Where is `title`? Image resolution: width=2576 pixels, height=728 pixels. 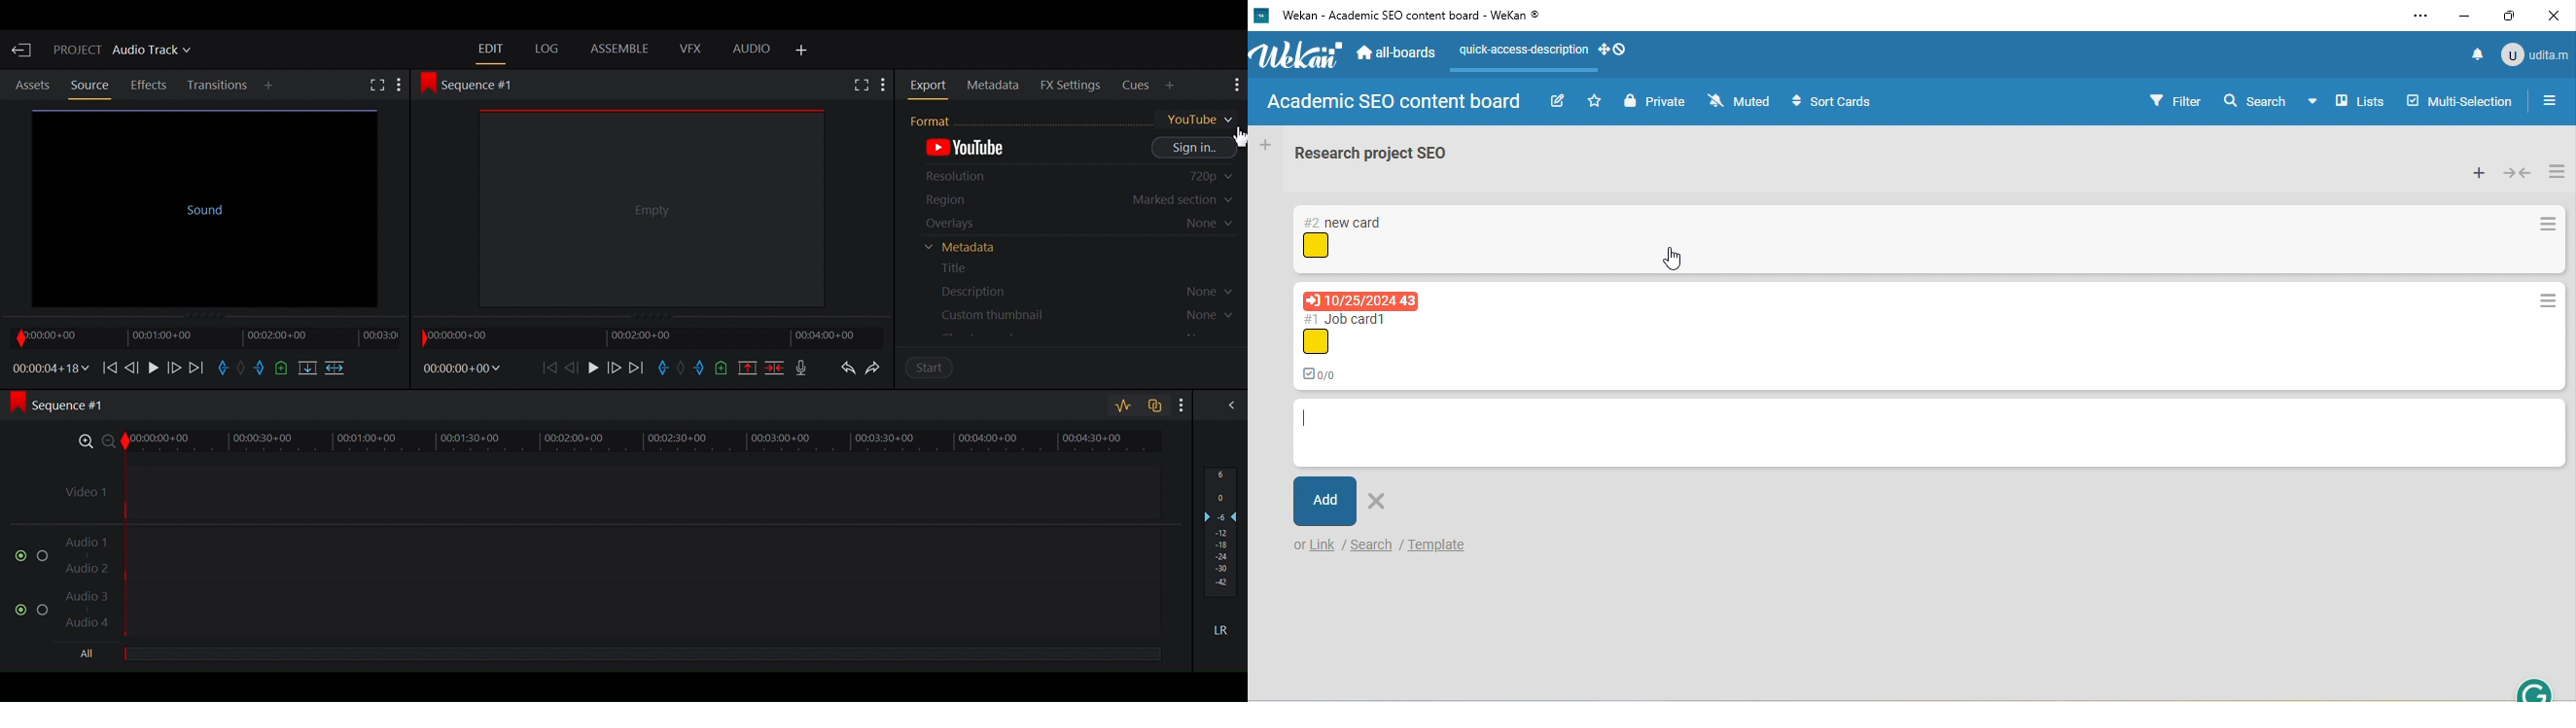 title is located at coordinates (1404, 17).